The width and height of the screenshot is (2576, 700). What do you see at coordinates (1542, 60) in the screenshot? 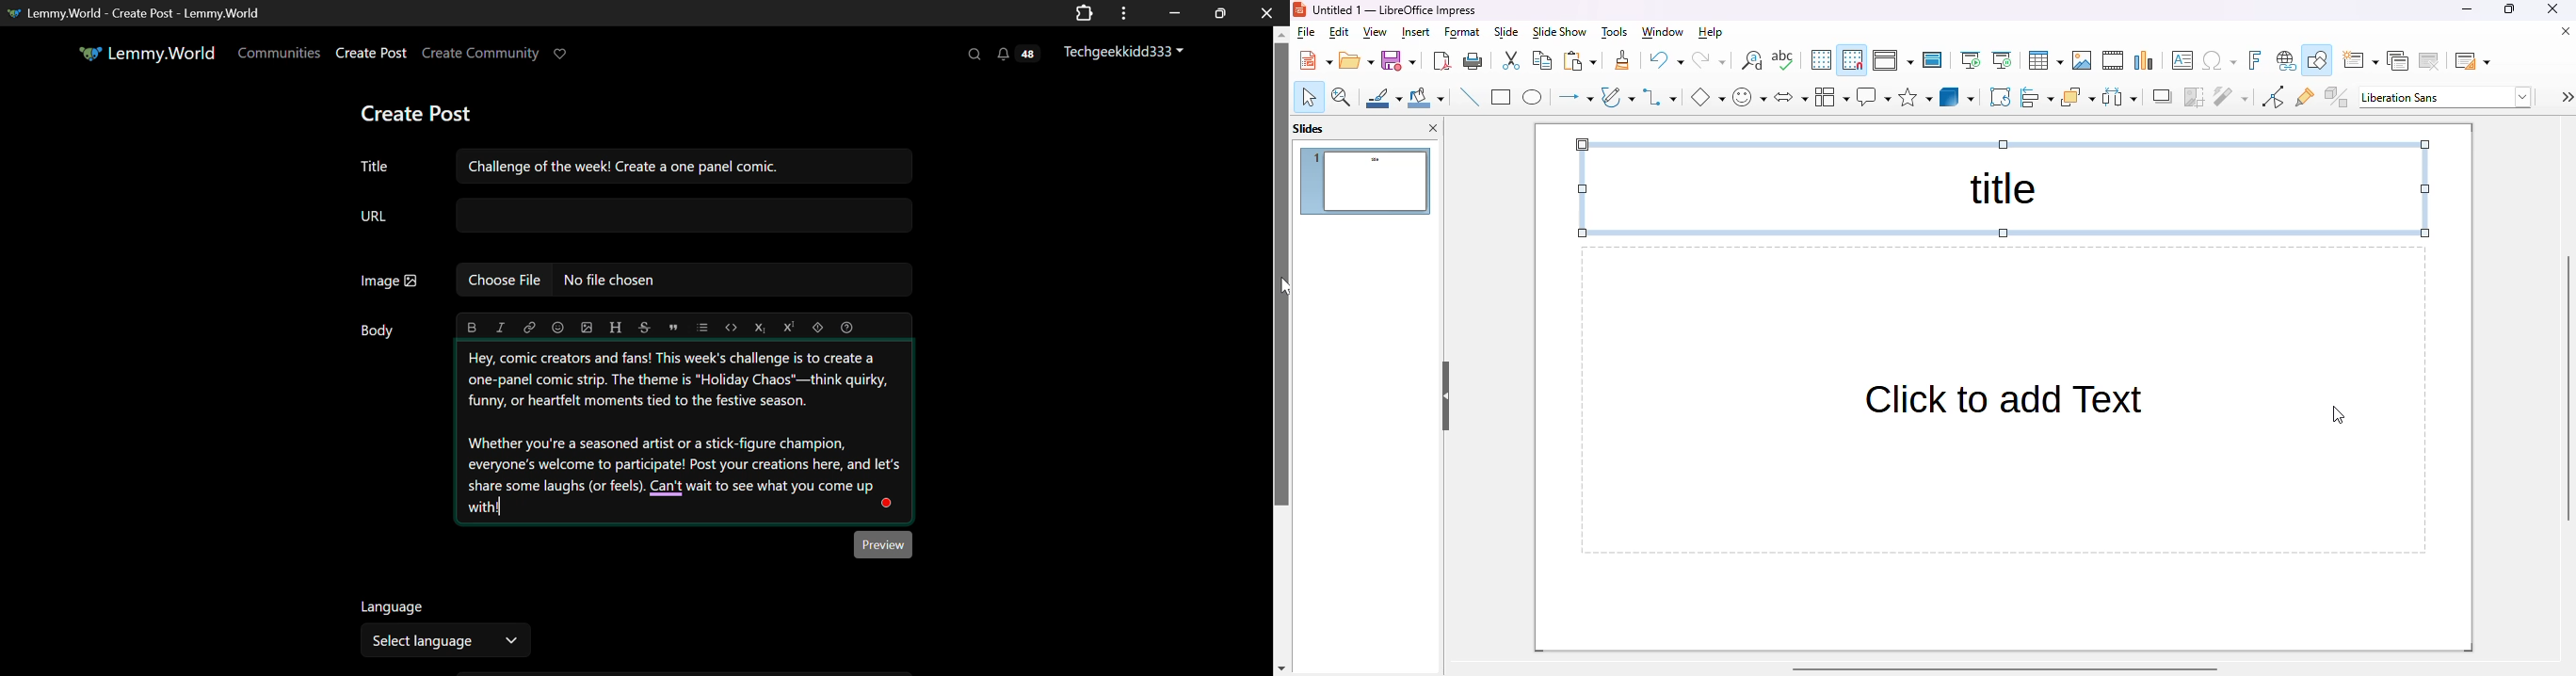
I see `copy` at bounding box center [1542, 60].